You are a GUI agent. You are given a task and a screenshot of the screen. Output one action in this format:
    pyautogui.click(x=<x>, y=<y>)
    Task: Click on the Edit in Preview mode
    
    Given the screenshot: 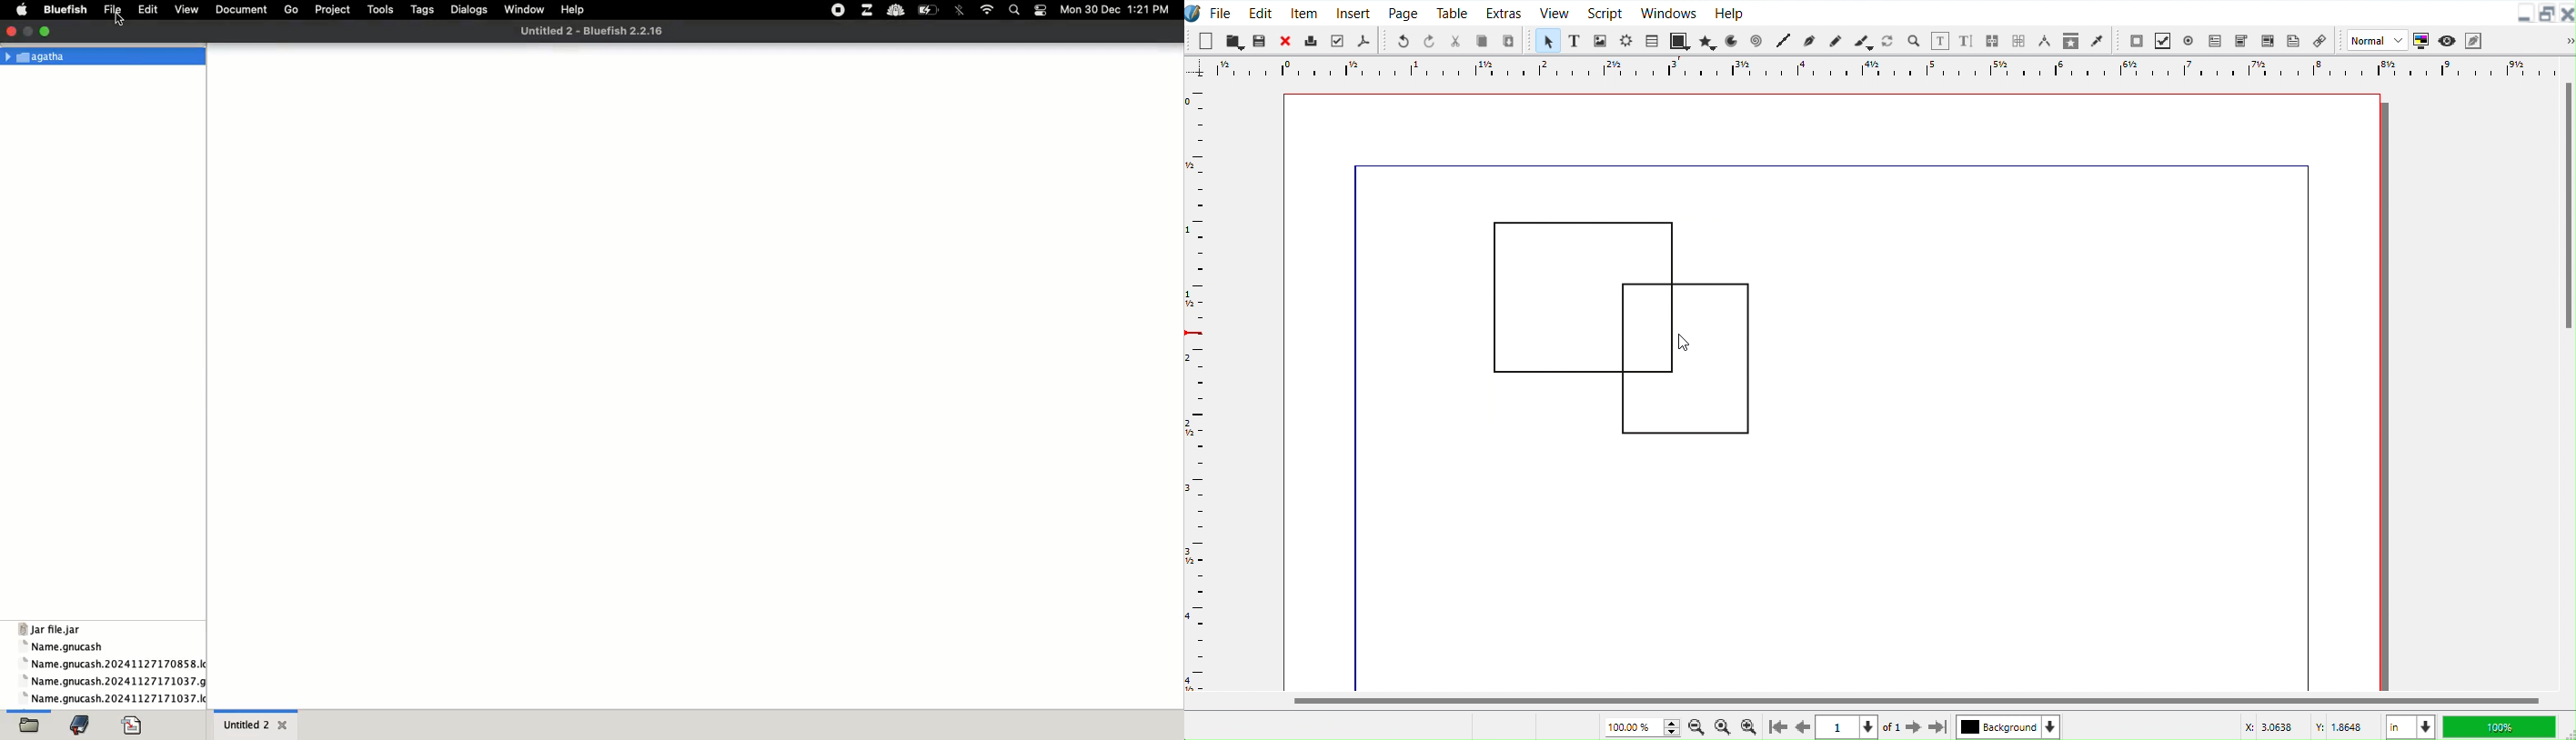 What is the action you would take?
    pyautogui.click(x=2473, y=39)
    